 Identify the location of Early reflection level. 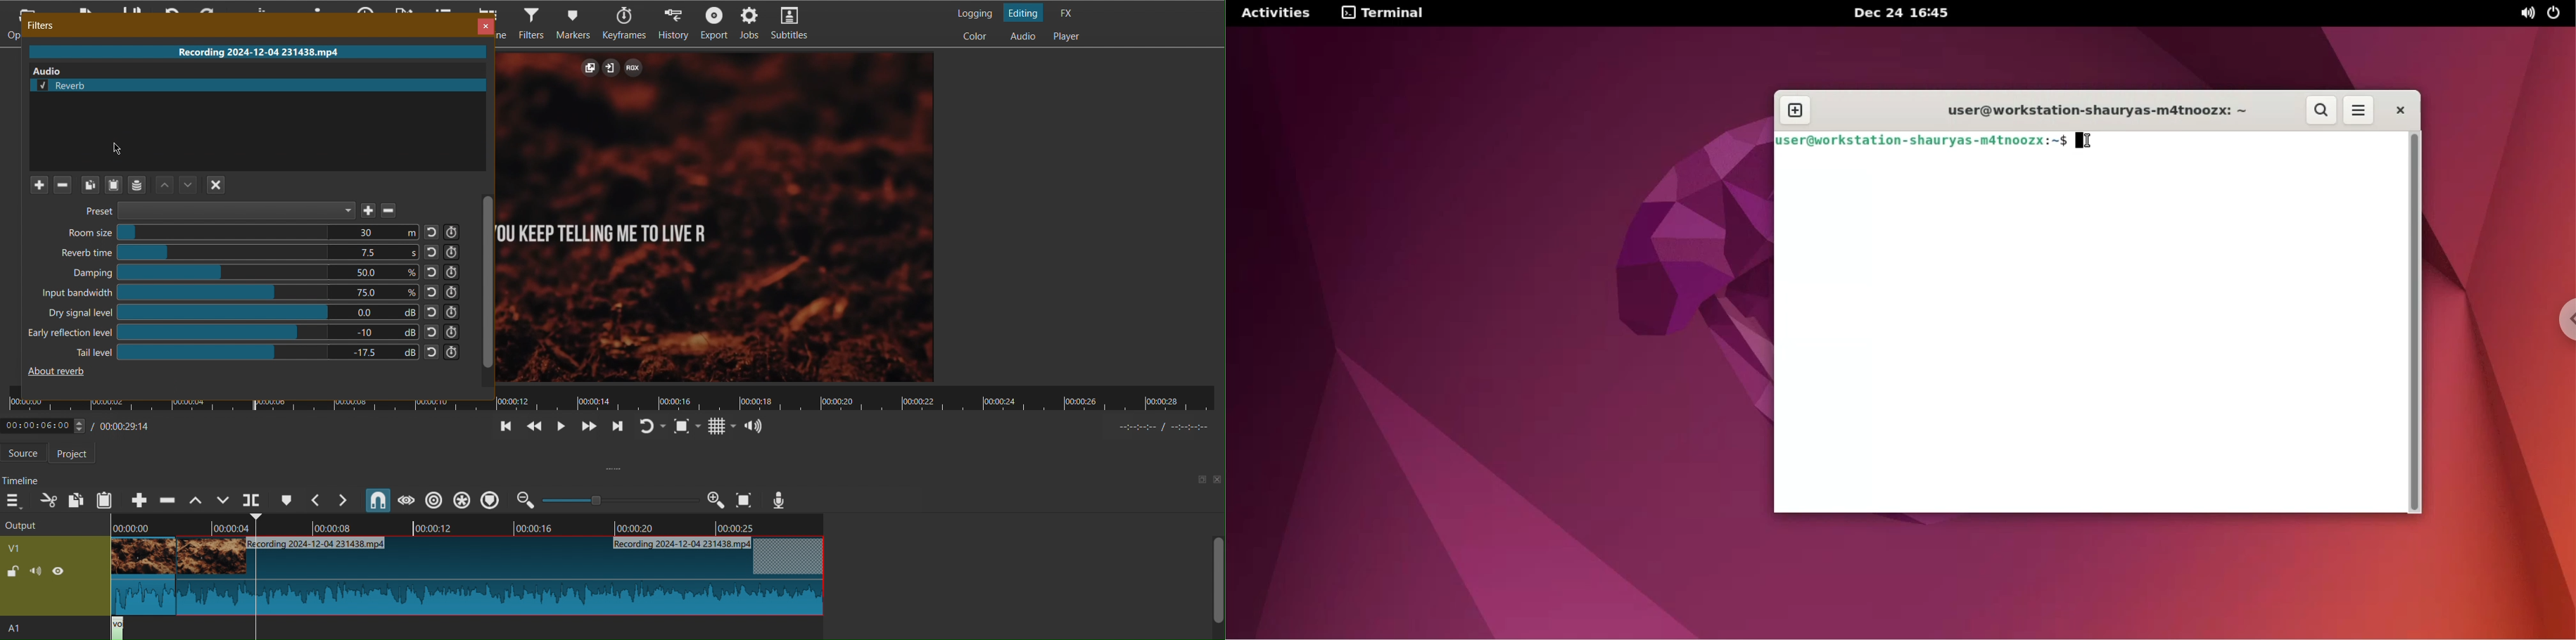
(245, 331).